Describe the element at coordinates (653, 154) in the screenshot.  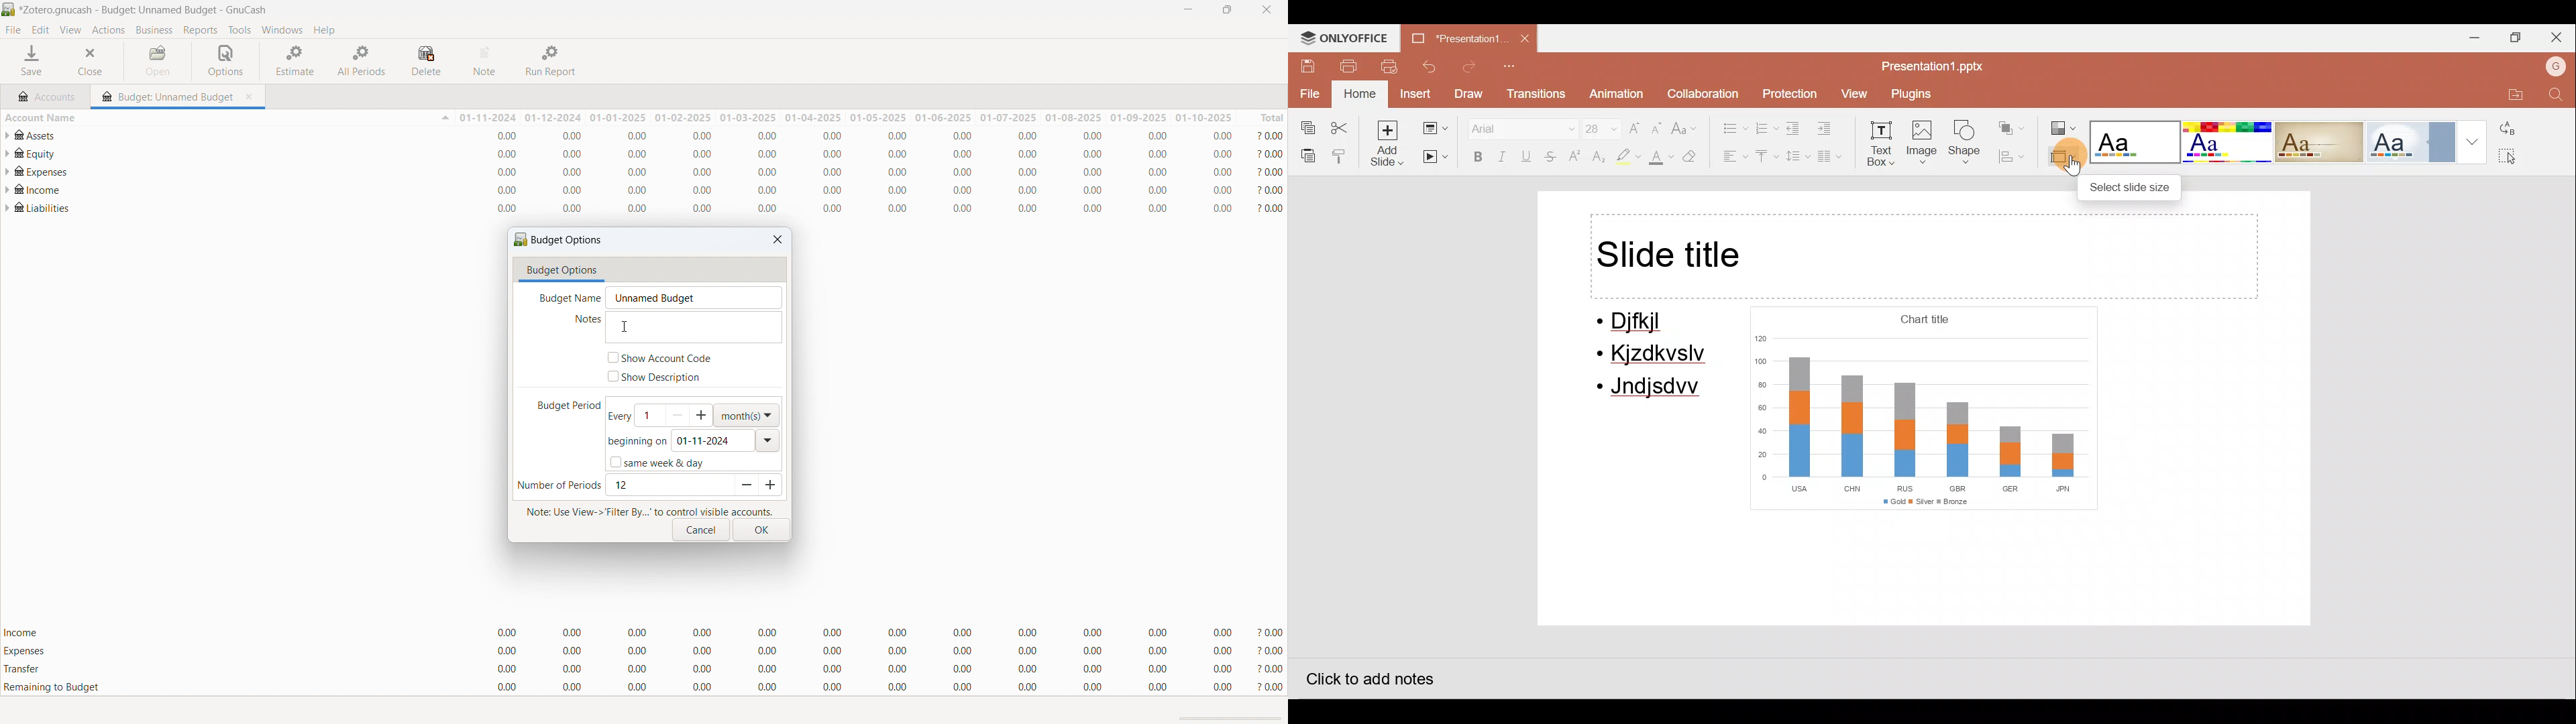
I see `account statement for  "Equity"` at that location.